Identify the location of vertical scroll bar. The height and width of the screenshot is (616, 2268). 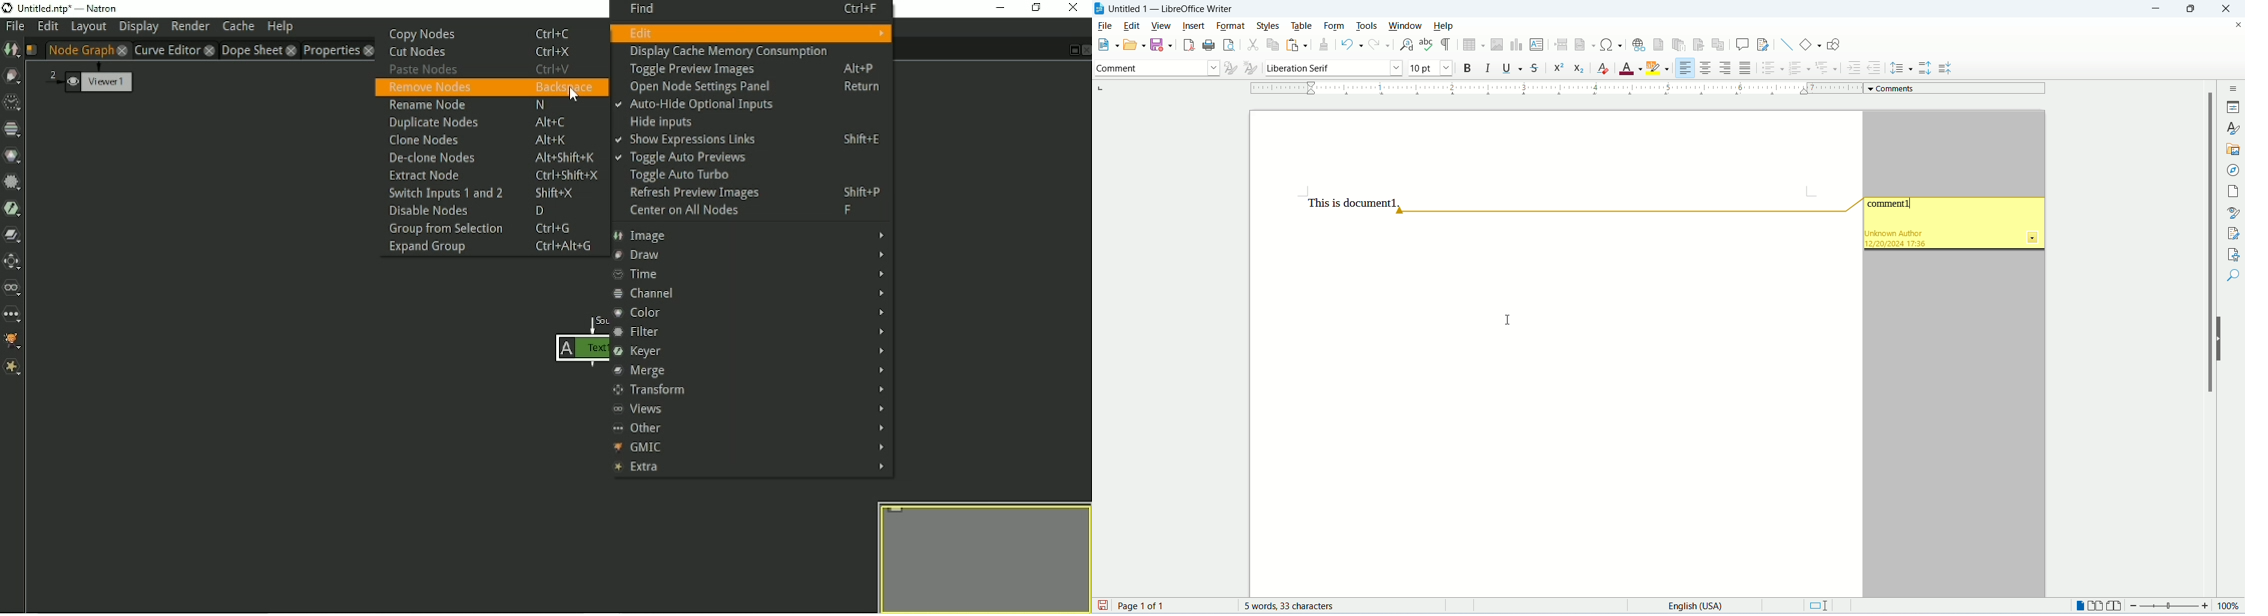
(2212, 340).